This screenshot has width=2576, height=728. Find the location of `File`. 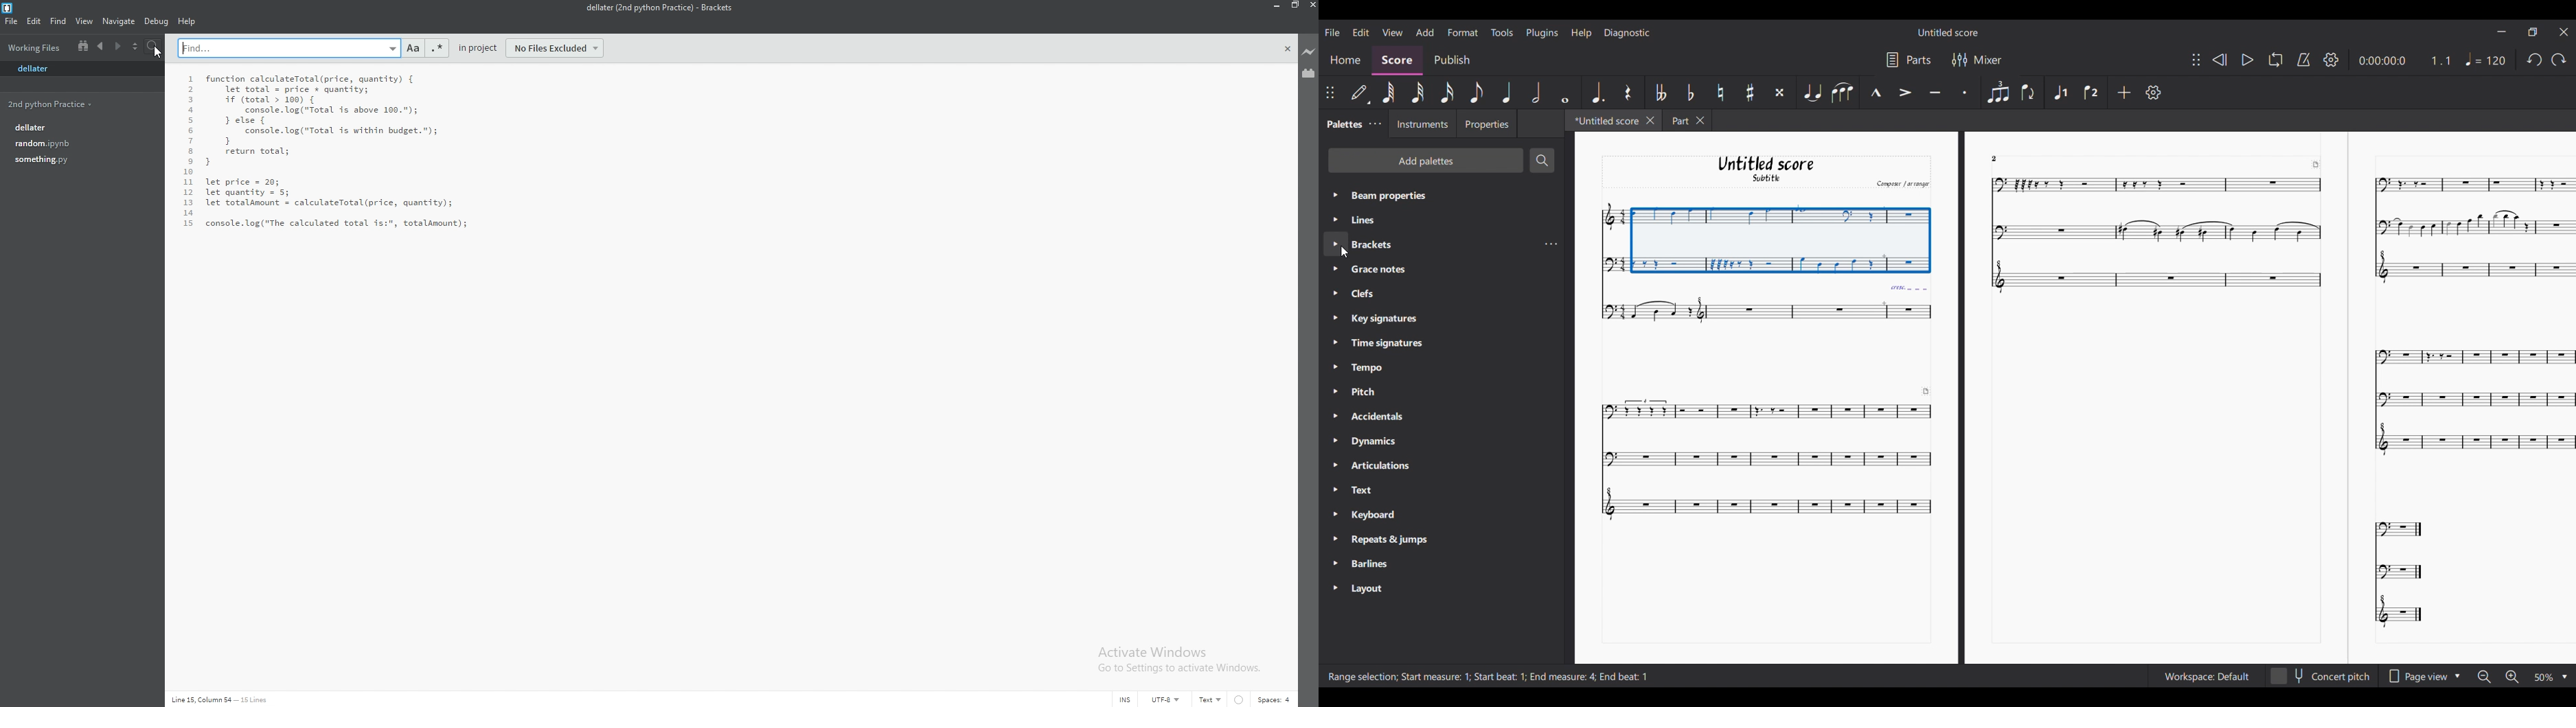

File is located at coordinates (1332, 31).